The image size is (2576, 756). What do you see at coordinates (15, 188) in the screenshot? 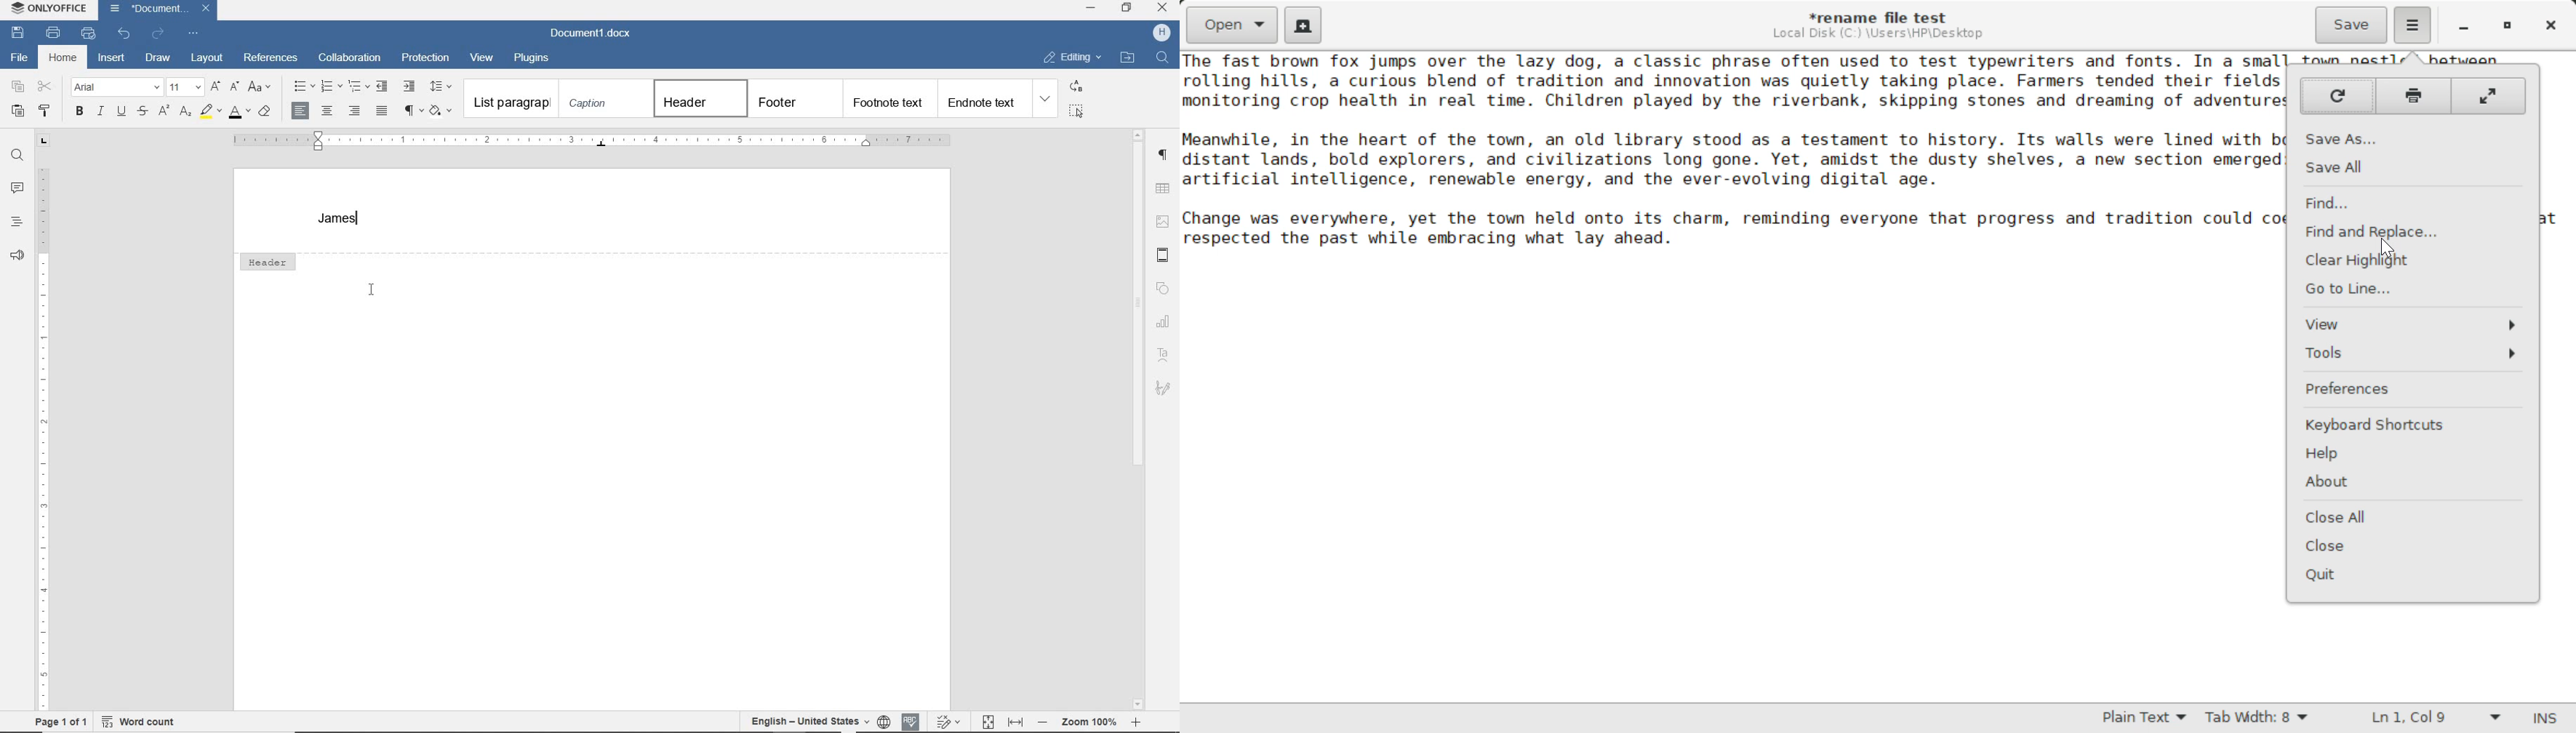
I see `comments` at bounding box center [15, 188].